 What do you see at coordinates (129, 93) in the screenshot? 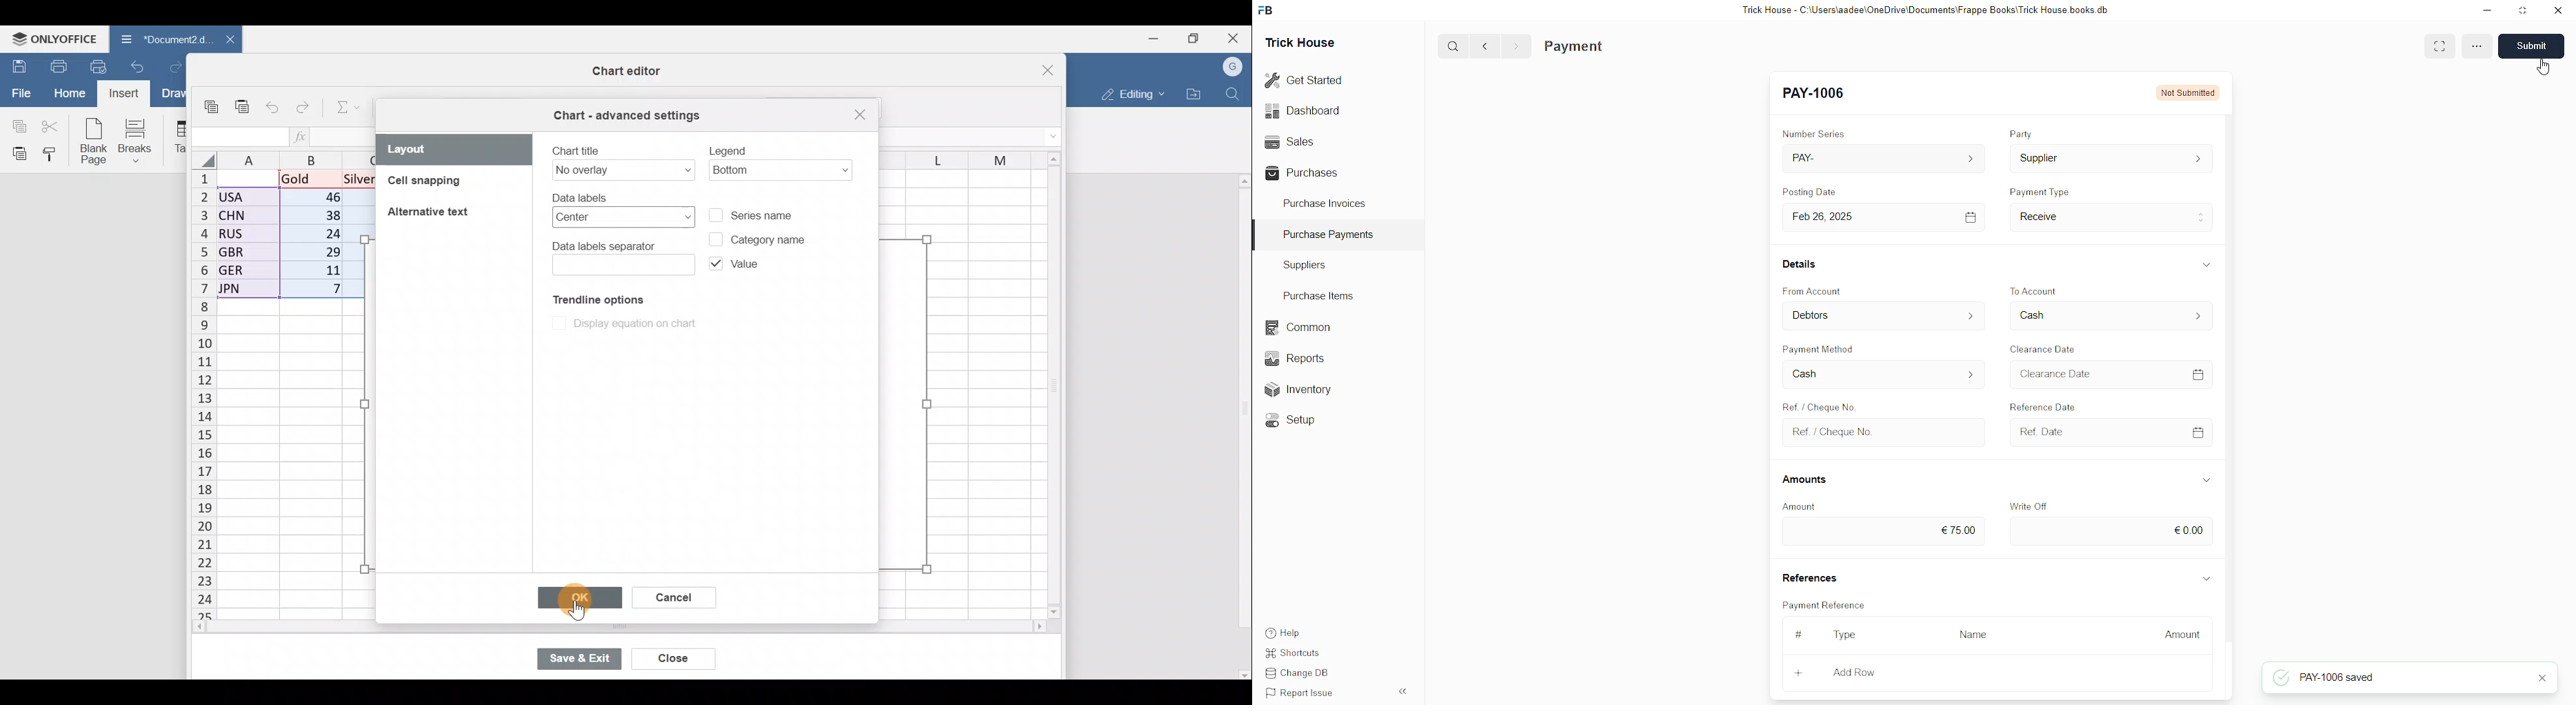
I see `Cursor on Insert` at bounding box center [129, 93].